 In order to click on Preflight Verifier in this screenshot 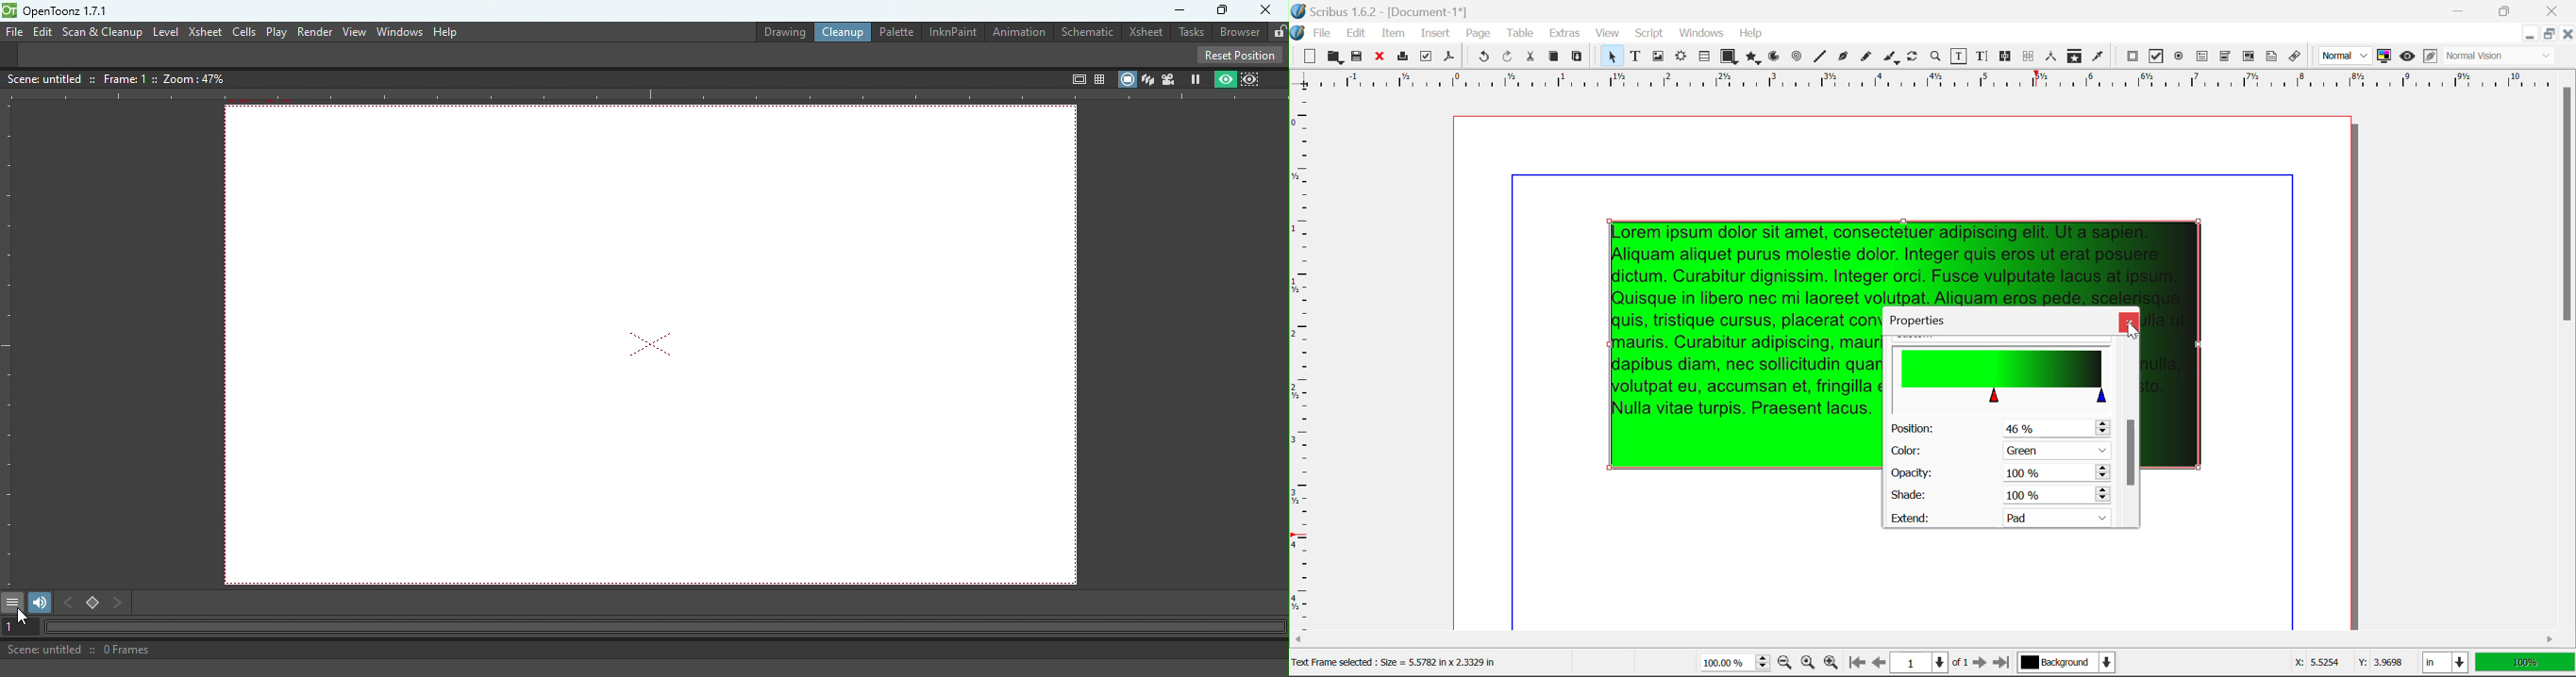, I will do `click(1426, 58)`.